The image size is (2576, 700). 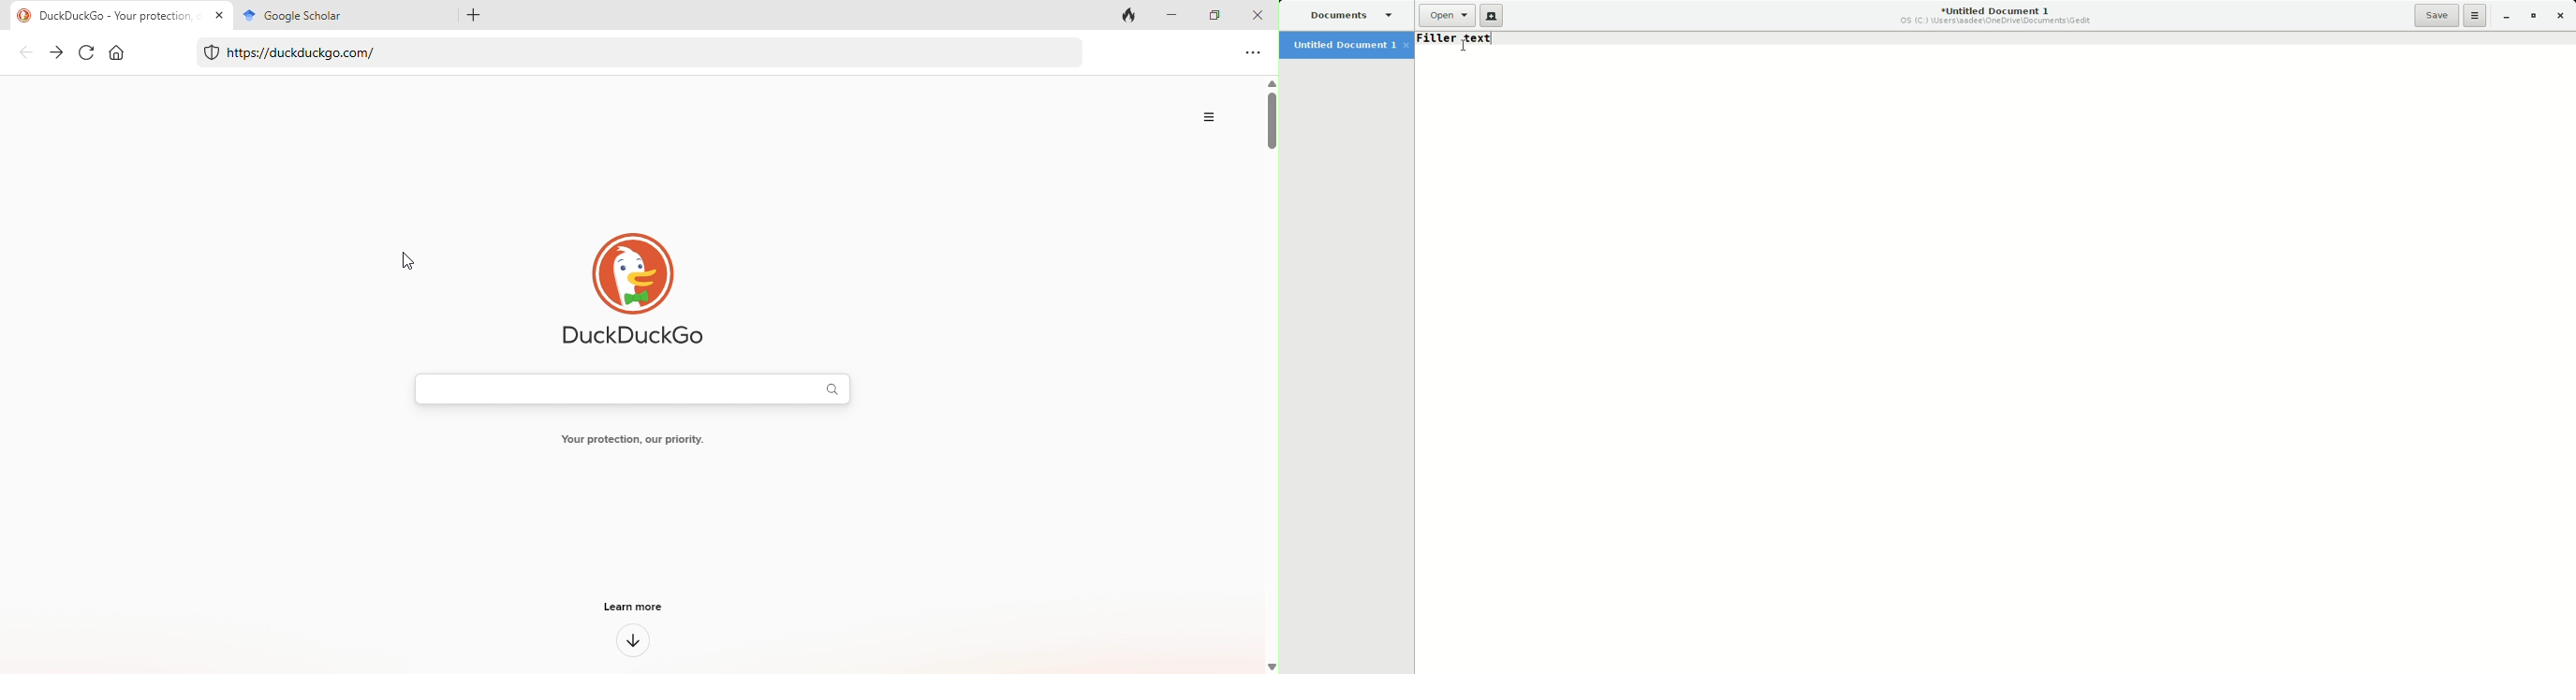 What do you see at coordinates (631, 387) in the screenshot?
I see `search bar` at bounding box center [631, 387].